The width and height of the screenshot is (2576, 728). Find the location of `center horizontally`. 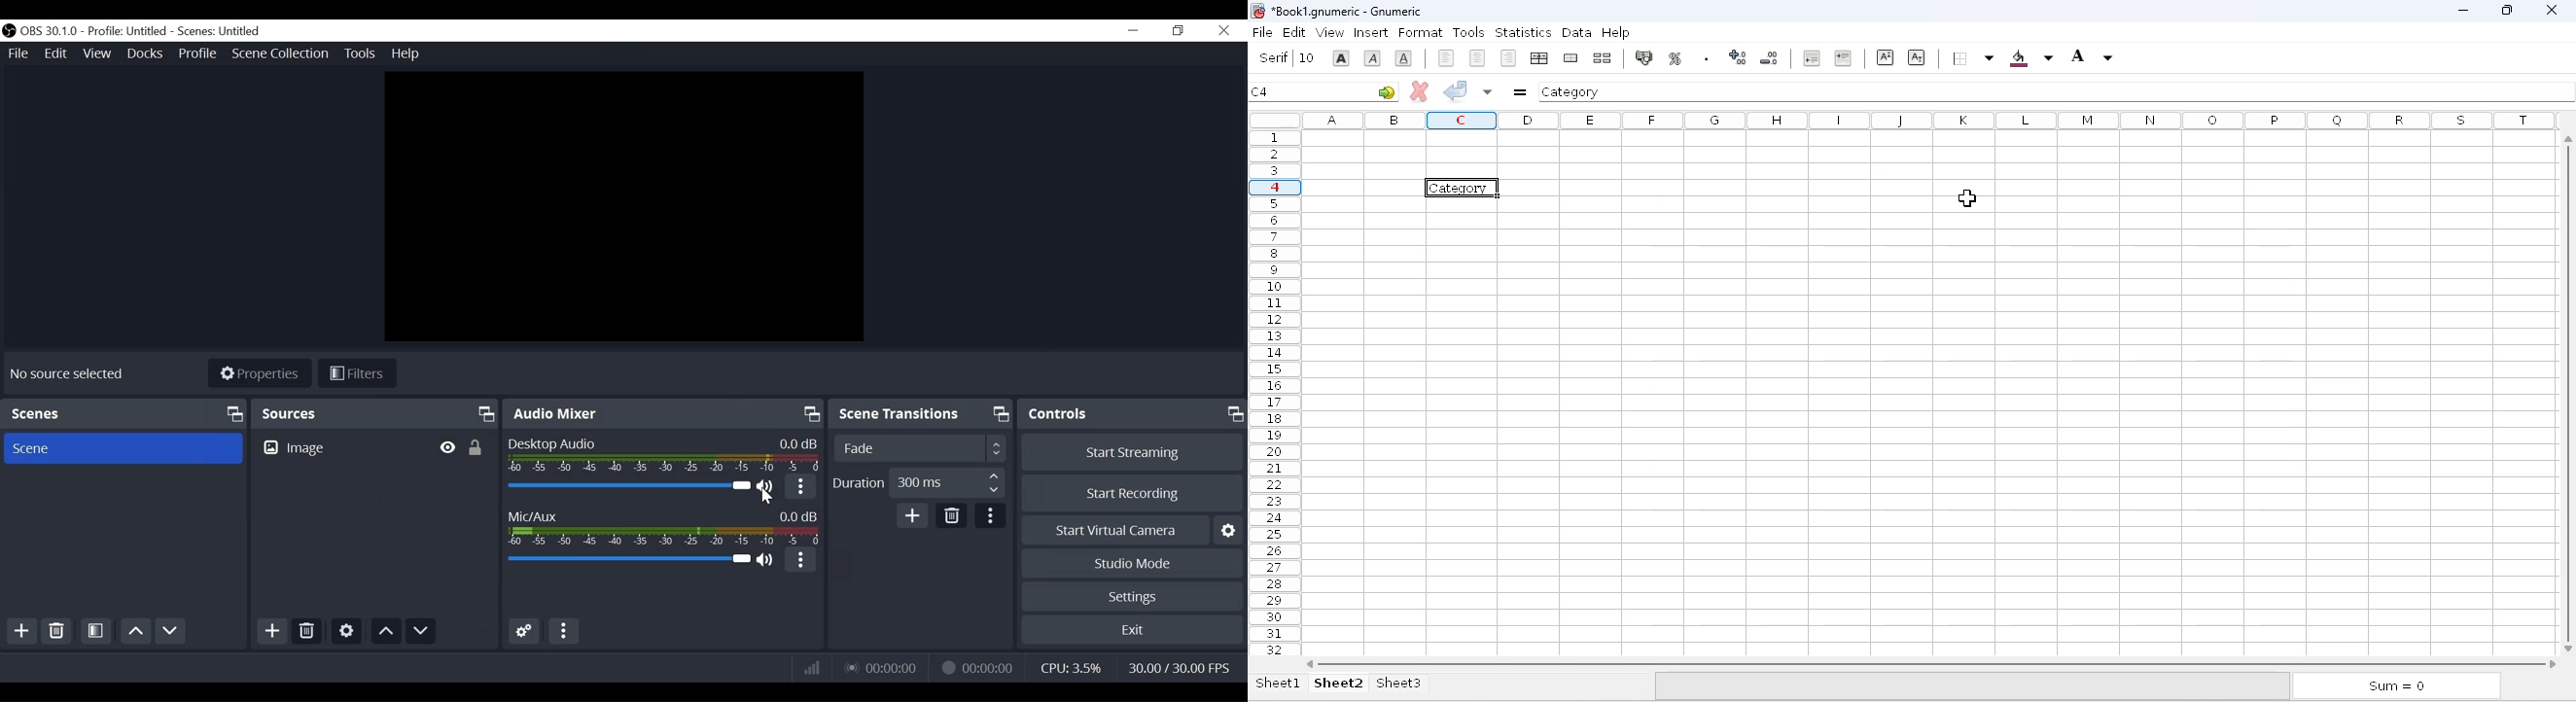

center horizontally is located at coordinates (1505, 58).